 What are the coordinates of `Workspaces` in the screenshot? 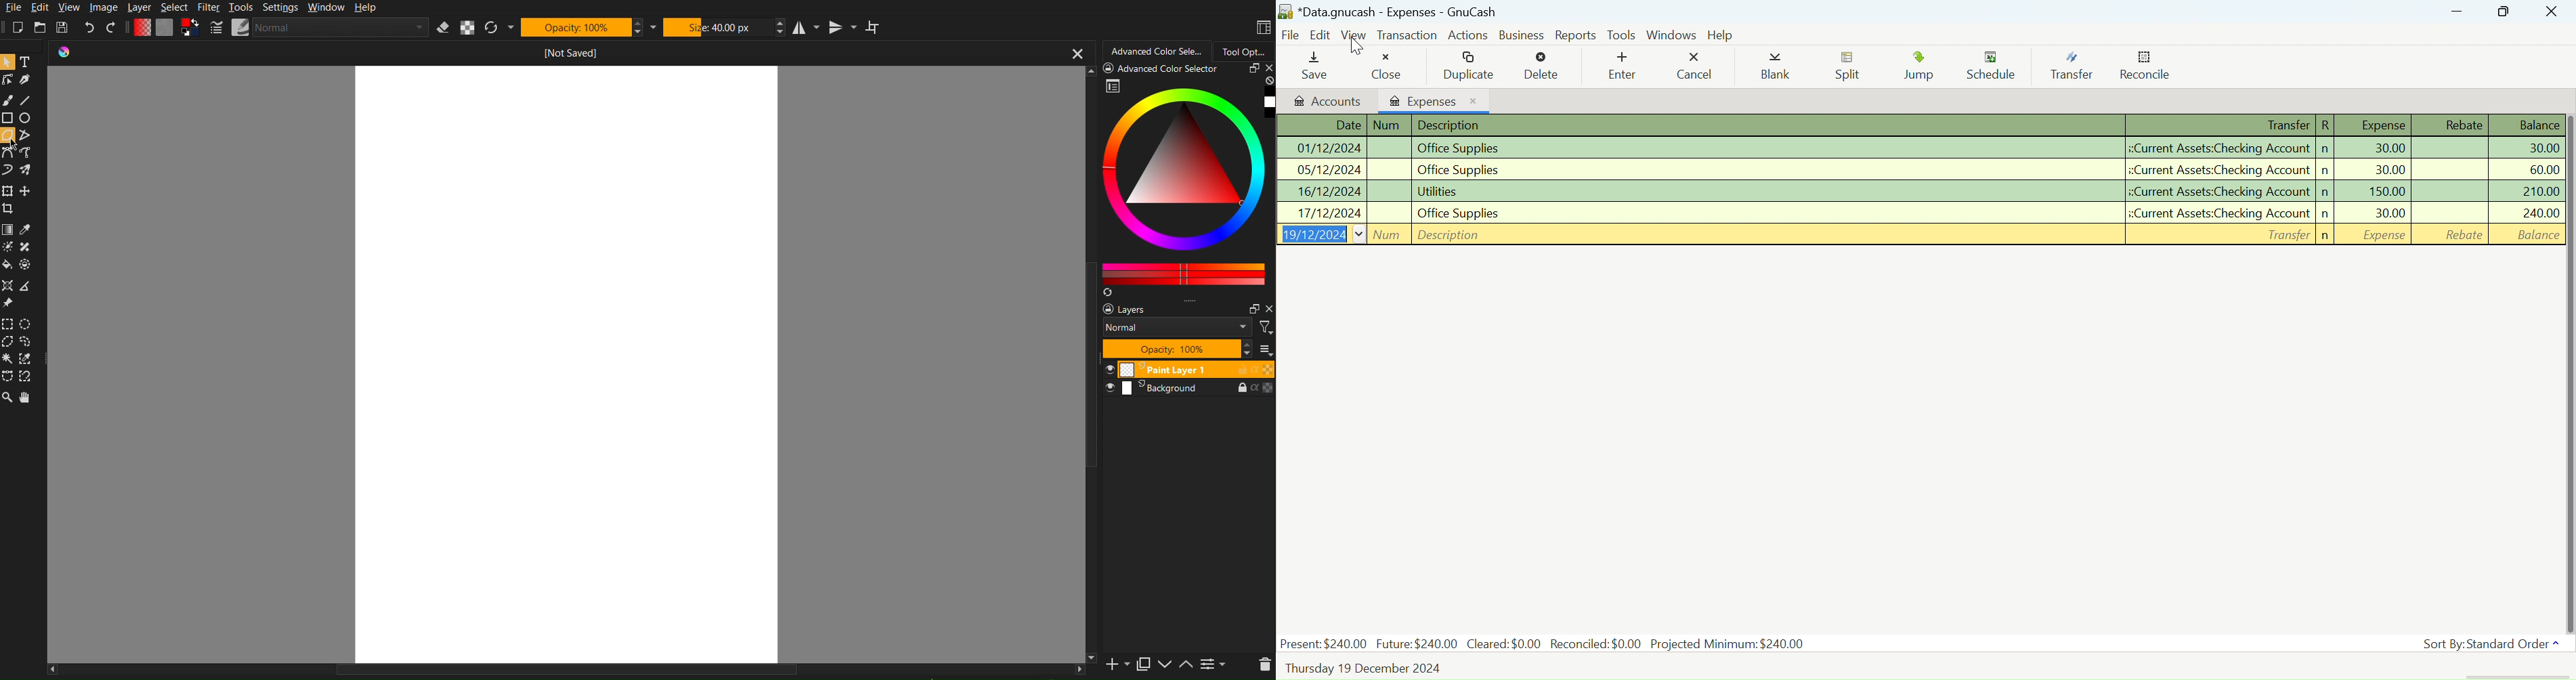 It's located at (1263, 27).